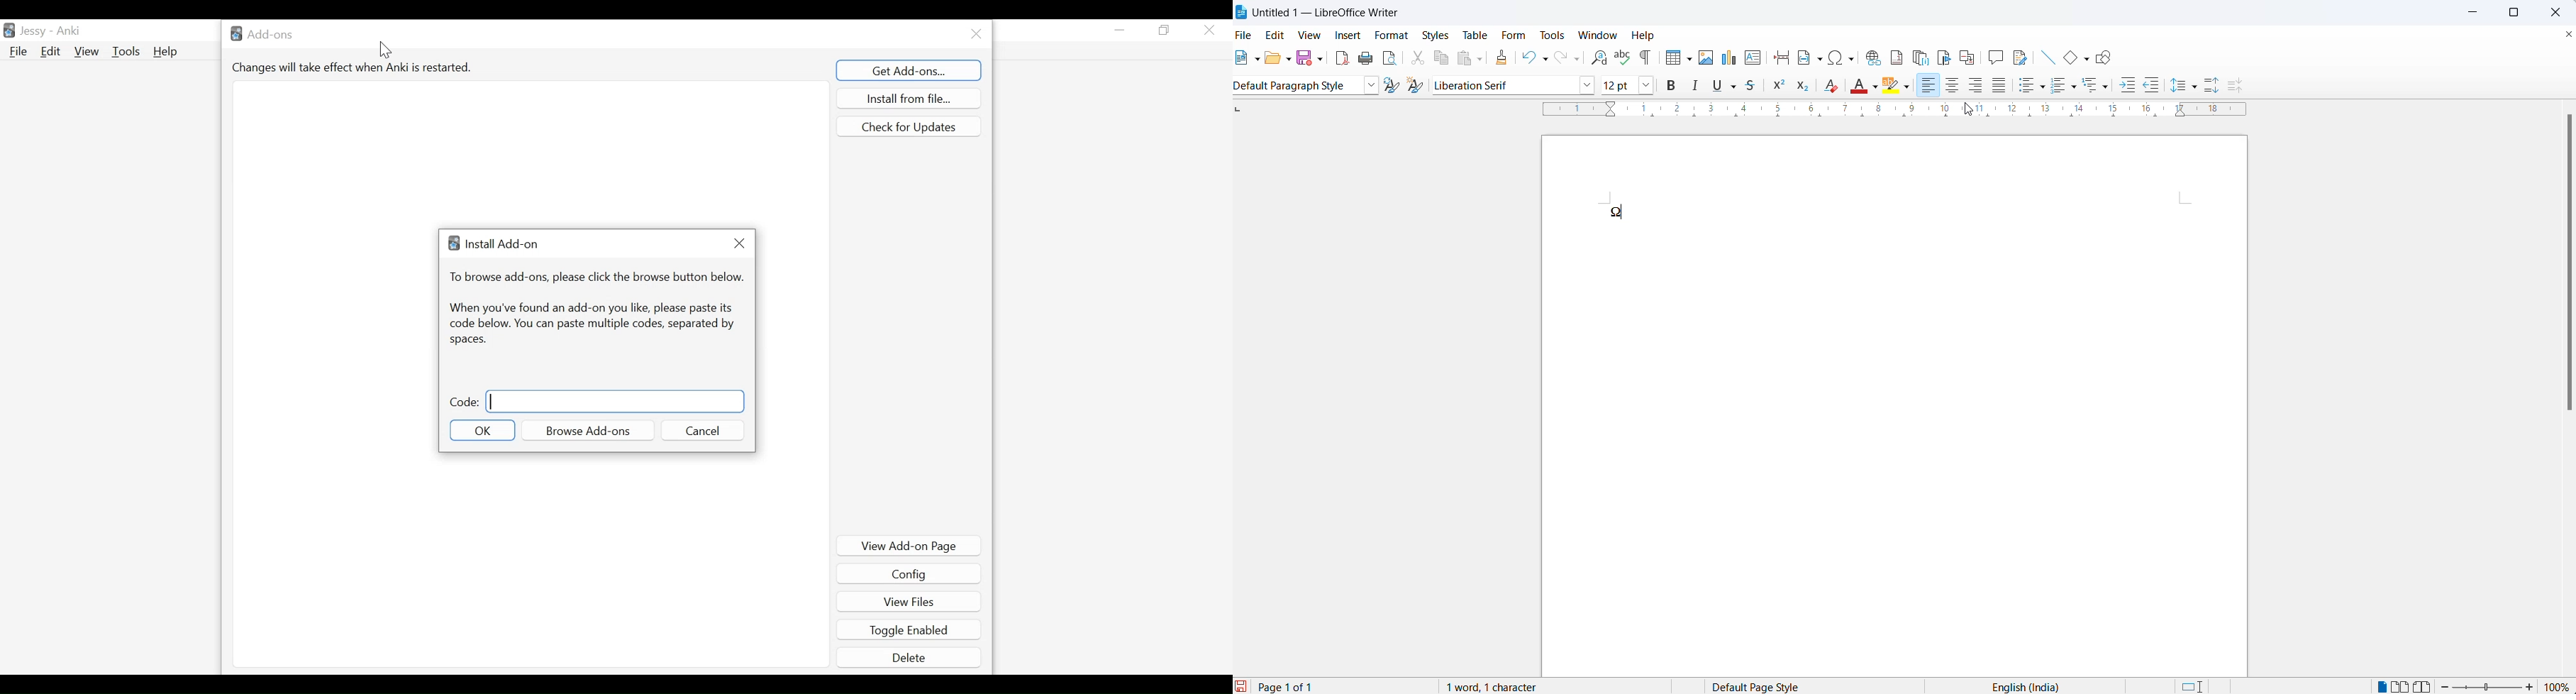 This screenshot has height=700, width=2576. I want to click on strike through, so click(1755, 87).